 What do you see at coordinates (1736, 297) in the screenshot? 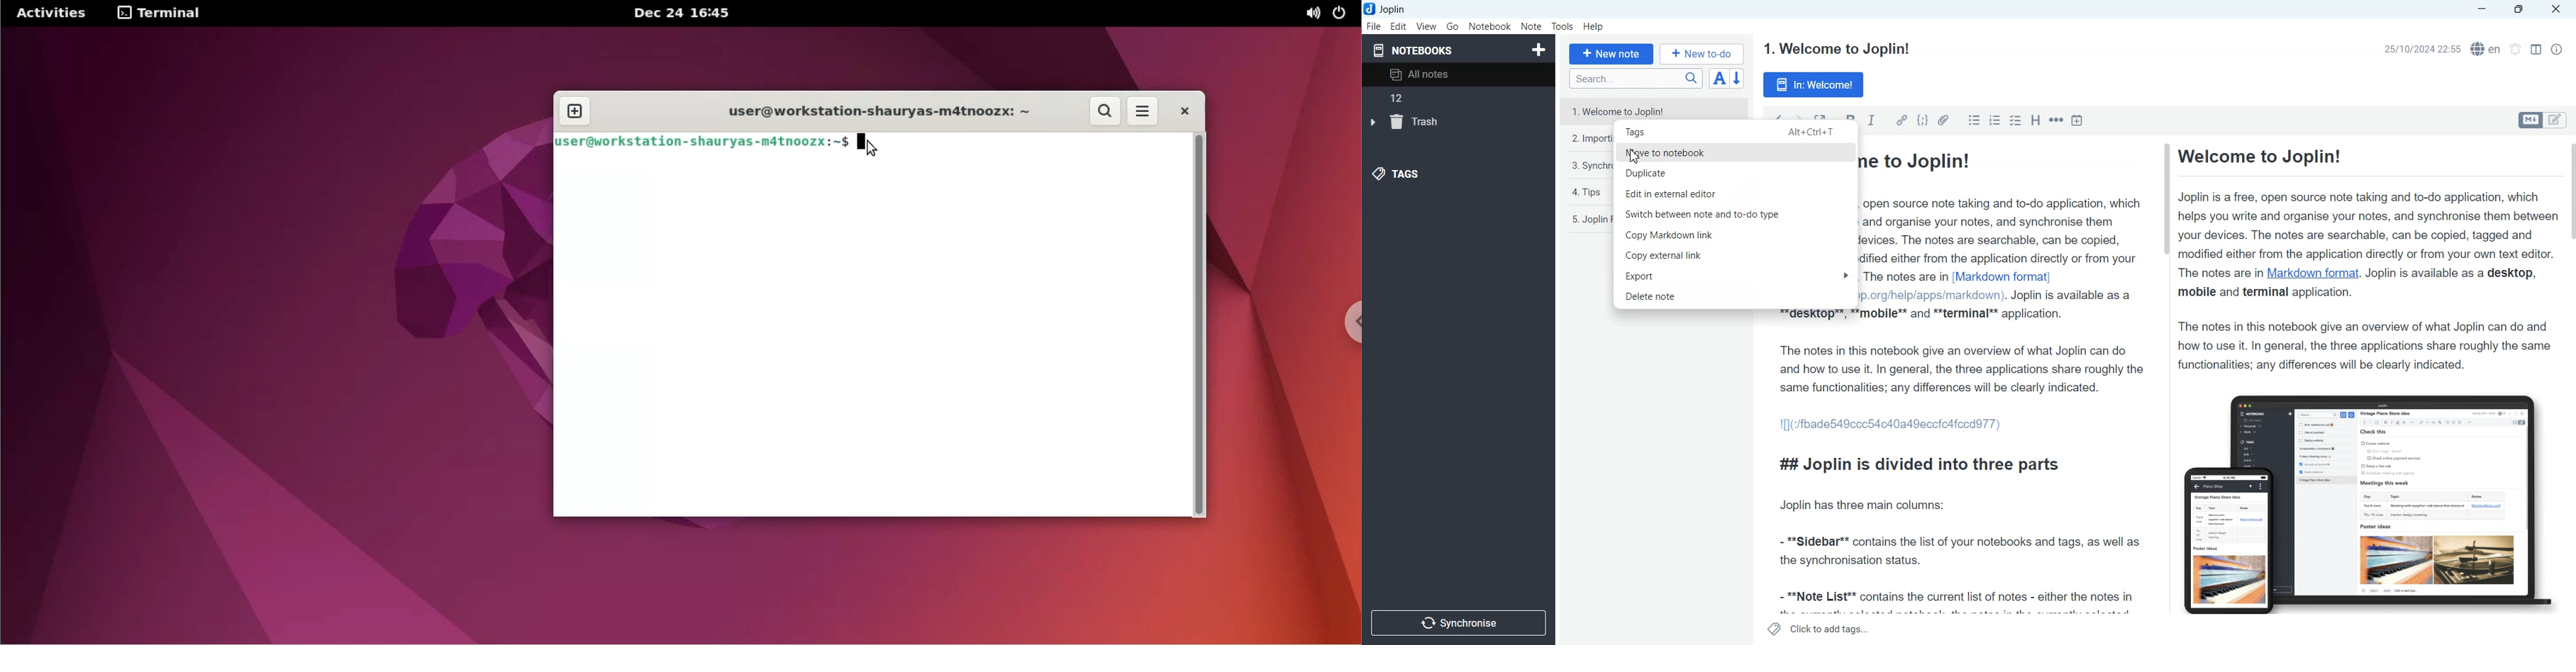
I see `Delete note` at bounding box center [1736, 297].